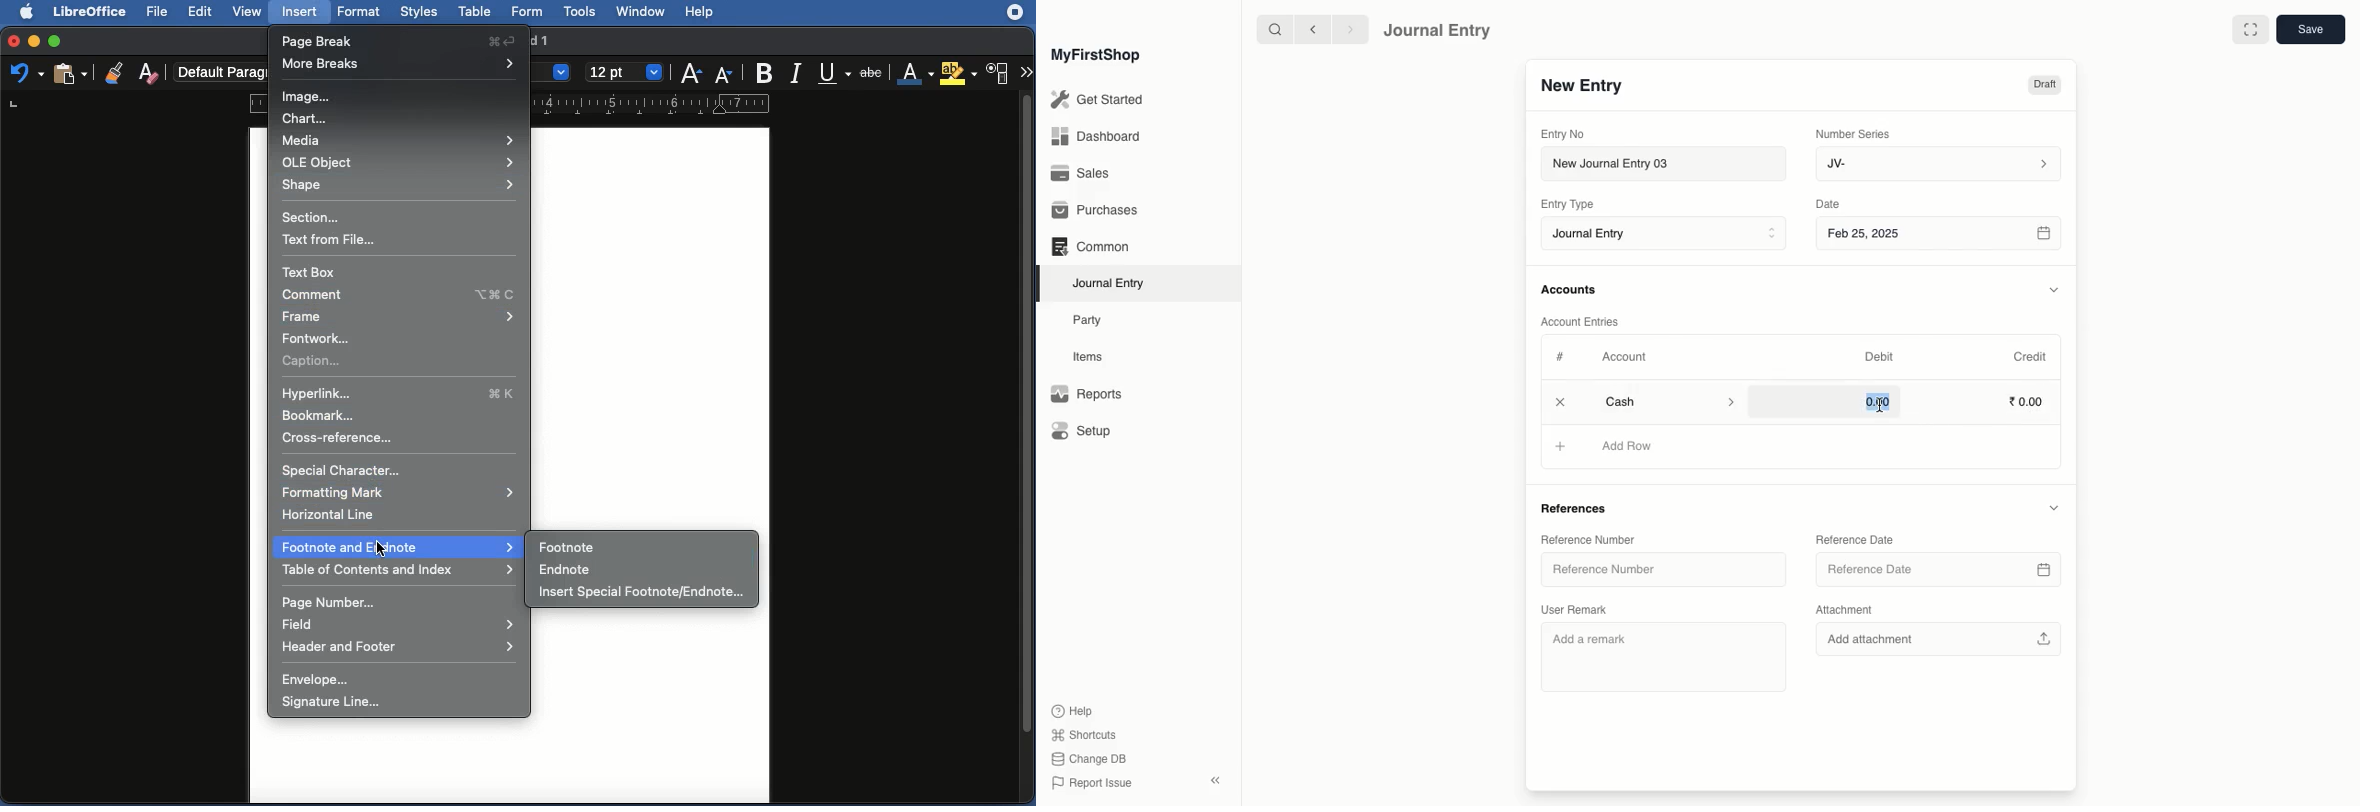 This screenshot has width=2380, height=812. Describe the element at coordinates (1670, 401) in the screenshot. I see `Cash` at that location.